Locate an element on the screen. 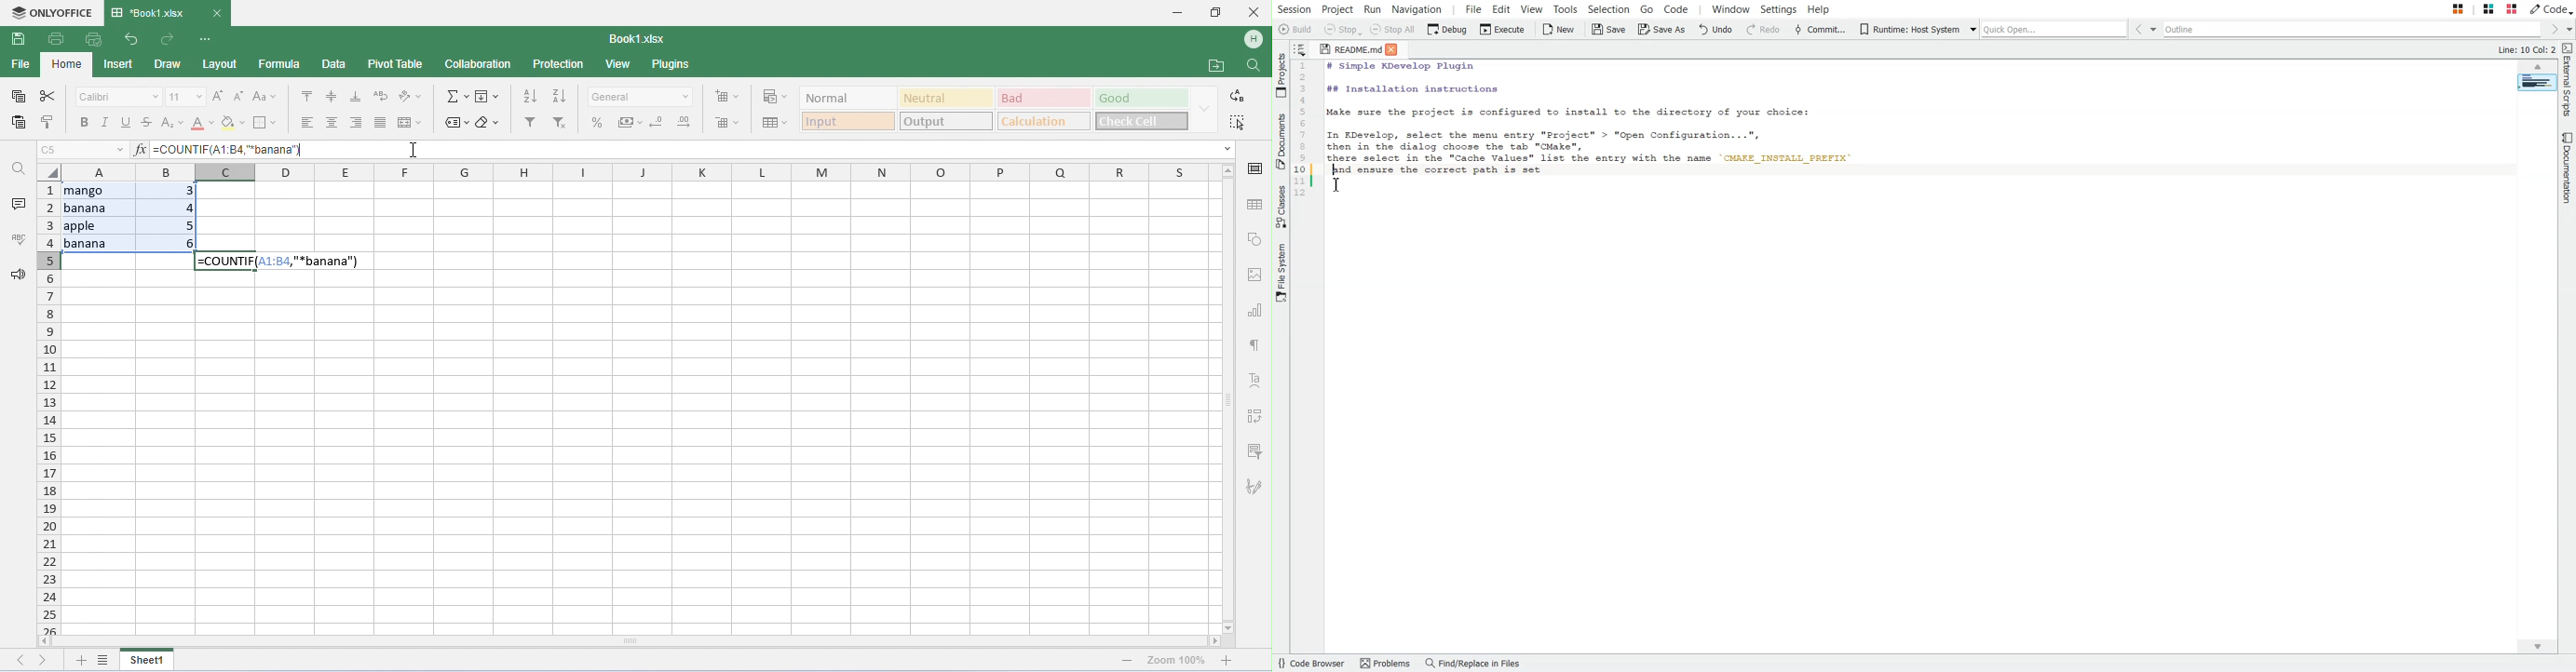 The width and height of the screenshot is (2576, 672). Commit is located at coordinates (1820, 30).